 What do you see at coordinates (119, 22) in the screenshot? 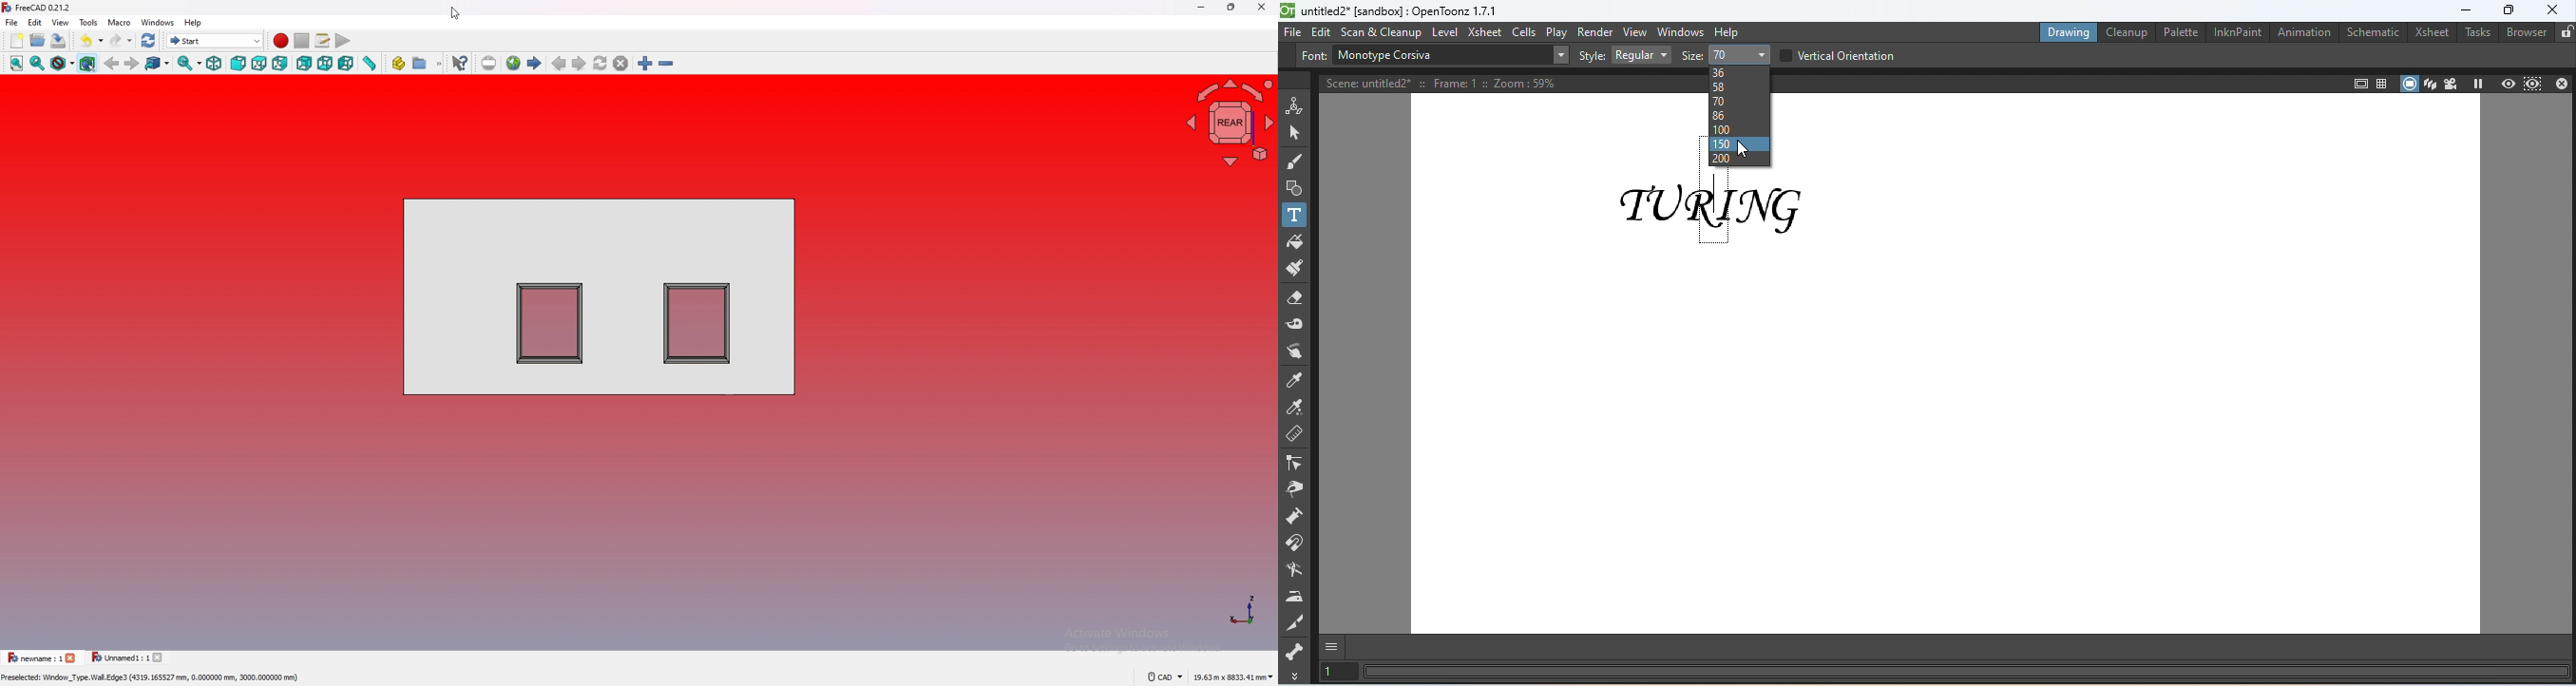
I see `macro` at bounding box center [119, 22].